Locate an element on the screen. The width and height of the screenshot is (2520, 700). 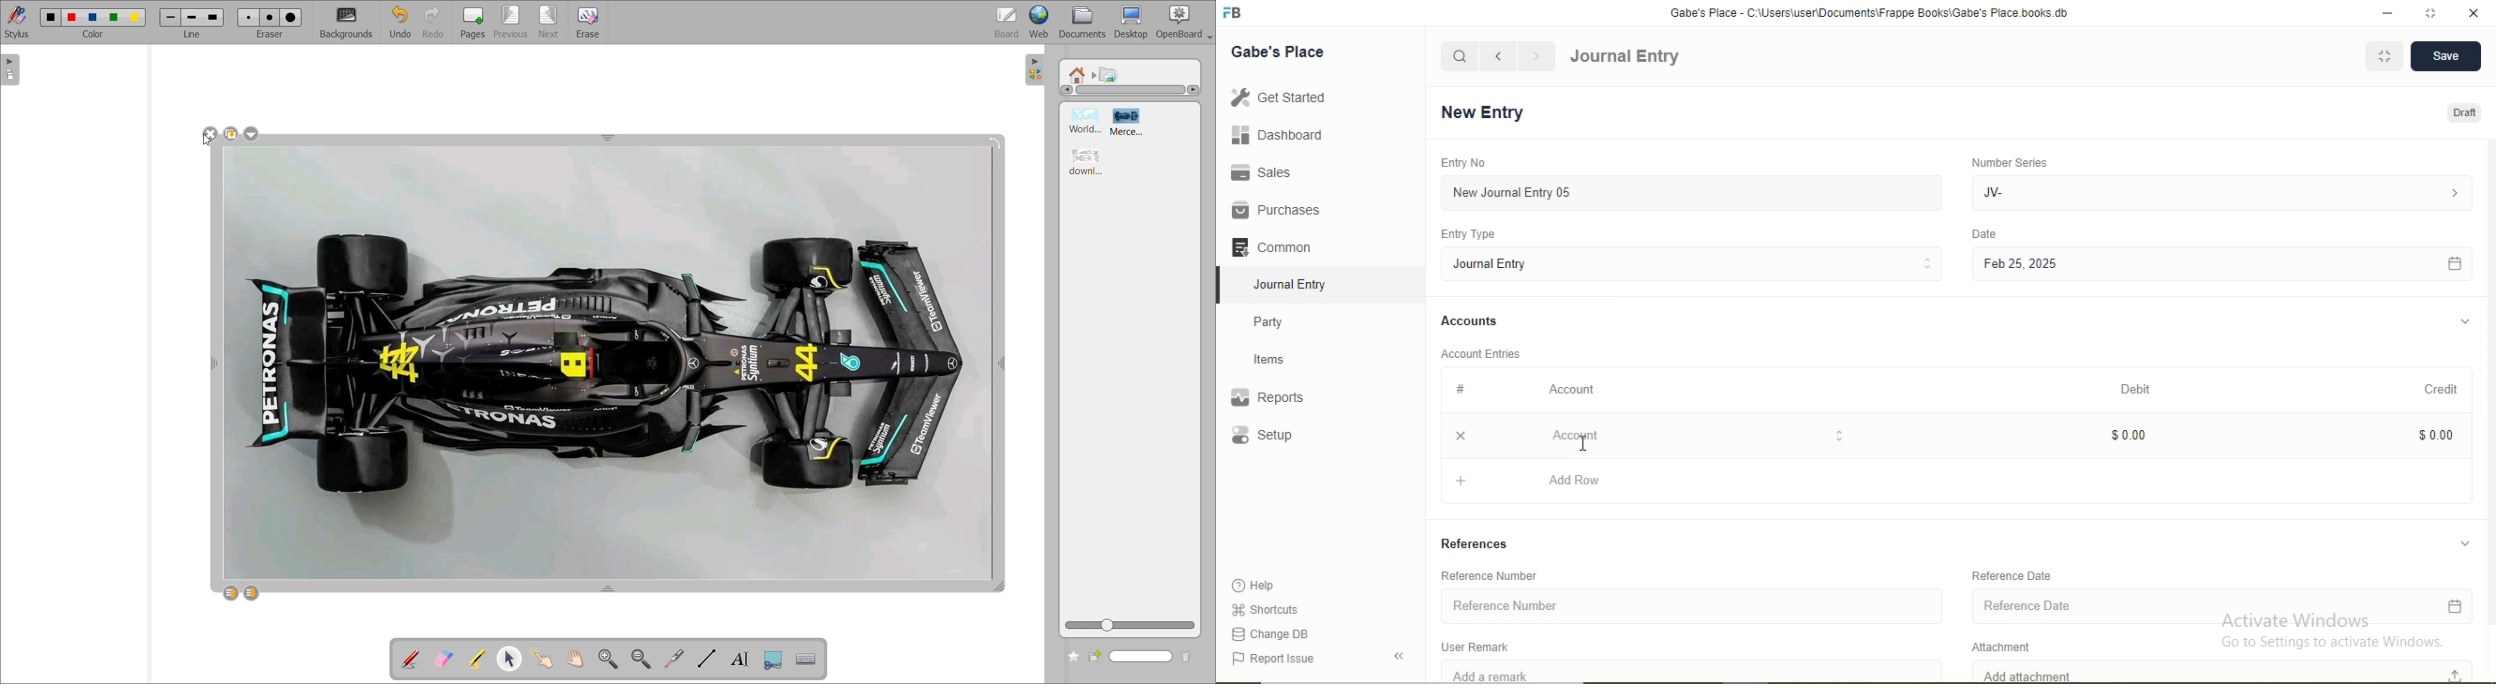
highlight is located at coordinates (478, 659).